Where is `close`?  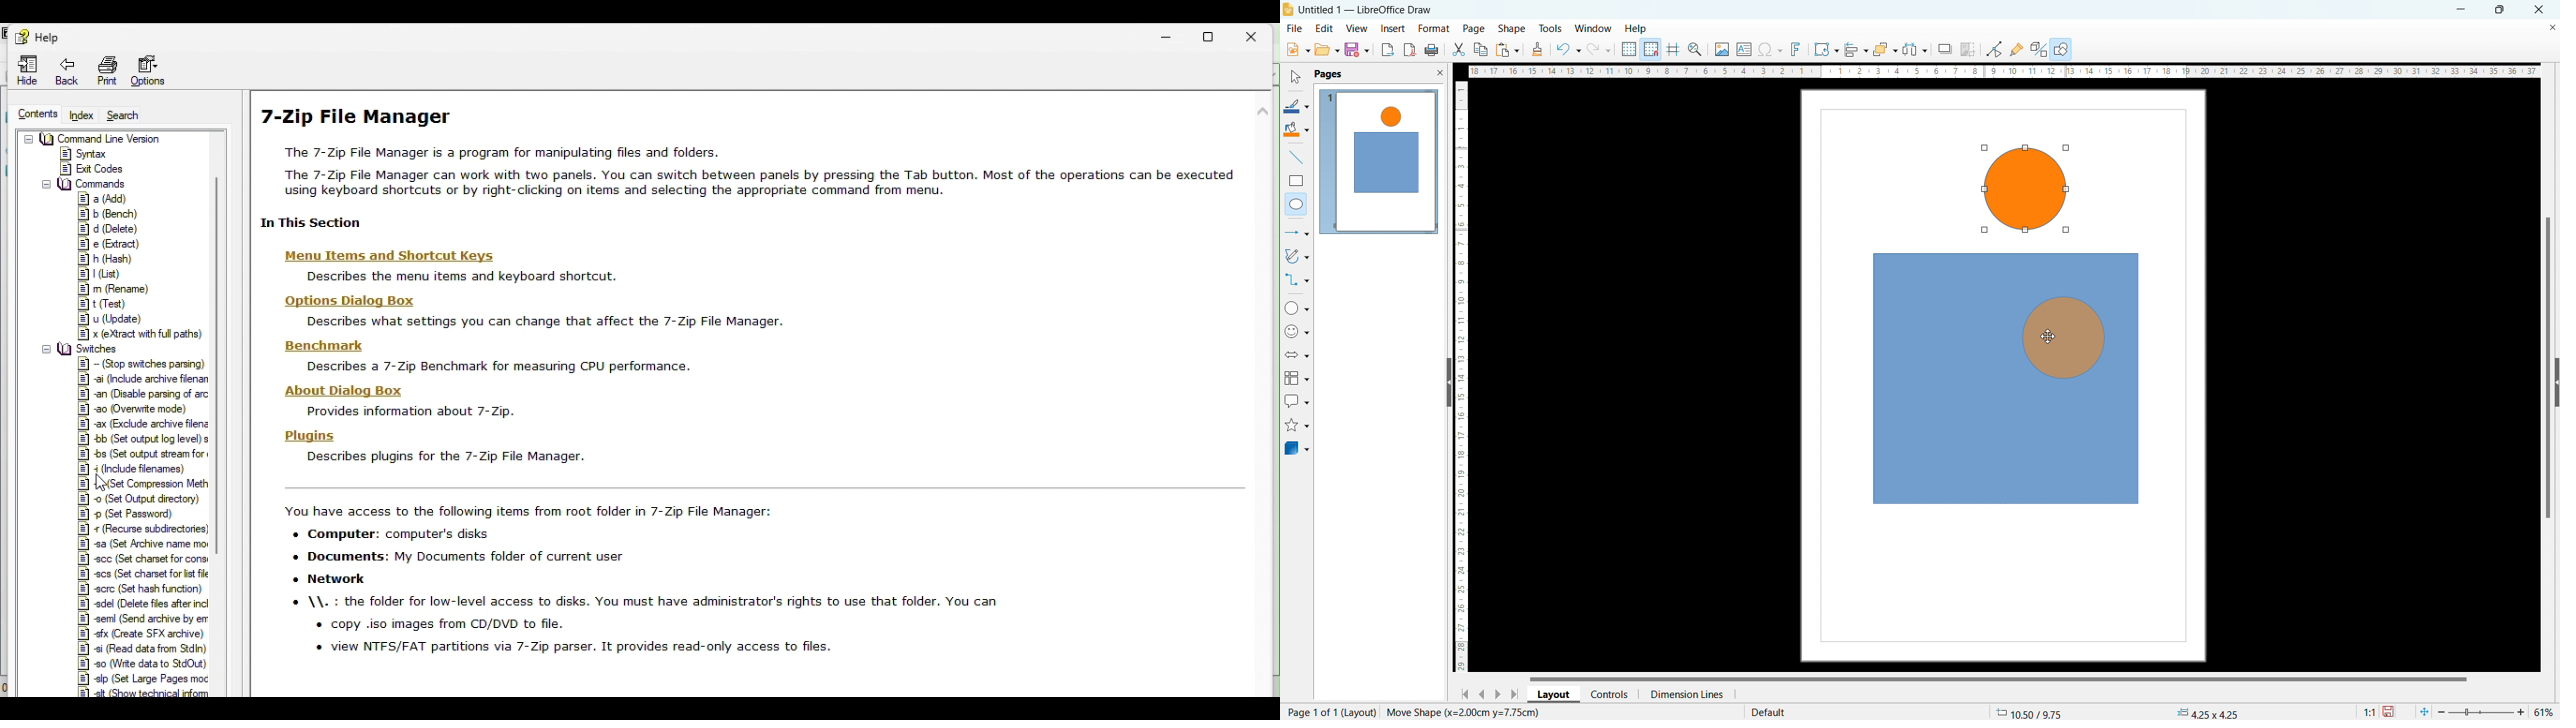
close is located at coordinates (2540, 9).